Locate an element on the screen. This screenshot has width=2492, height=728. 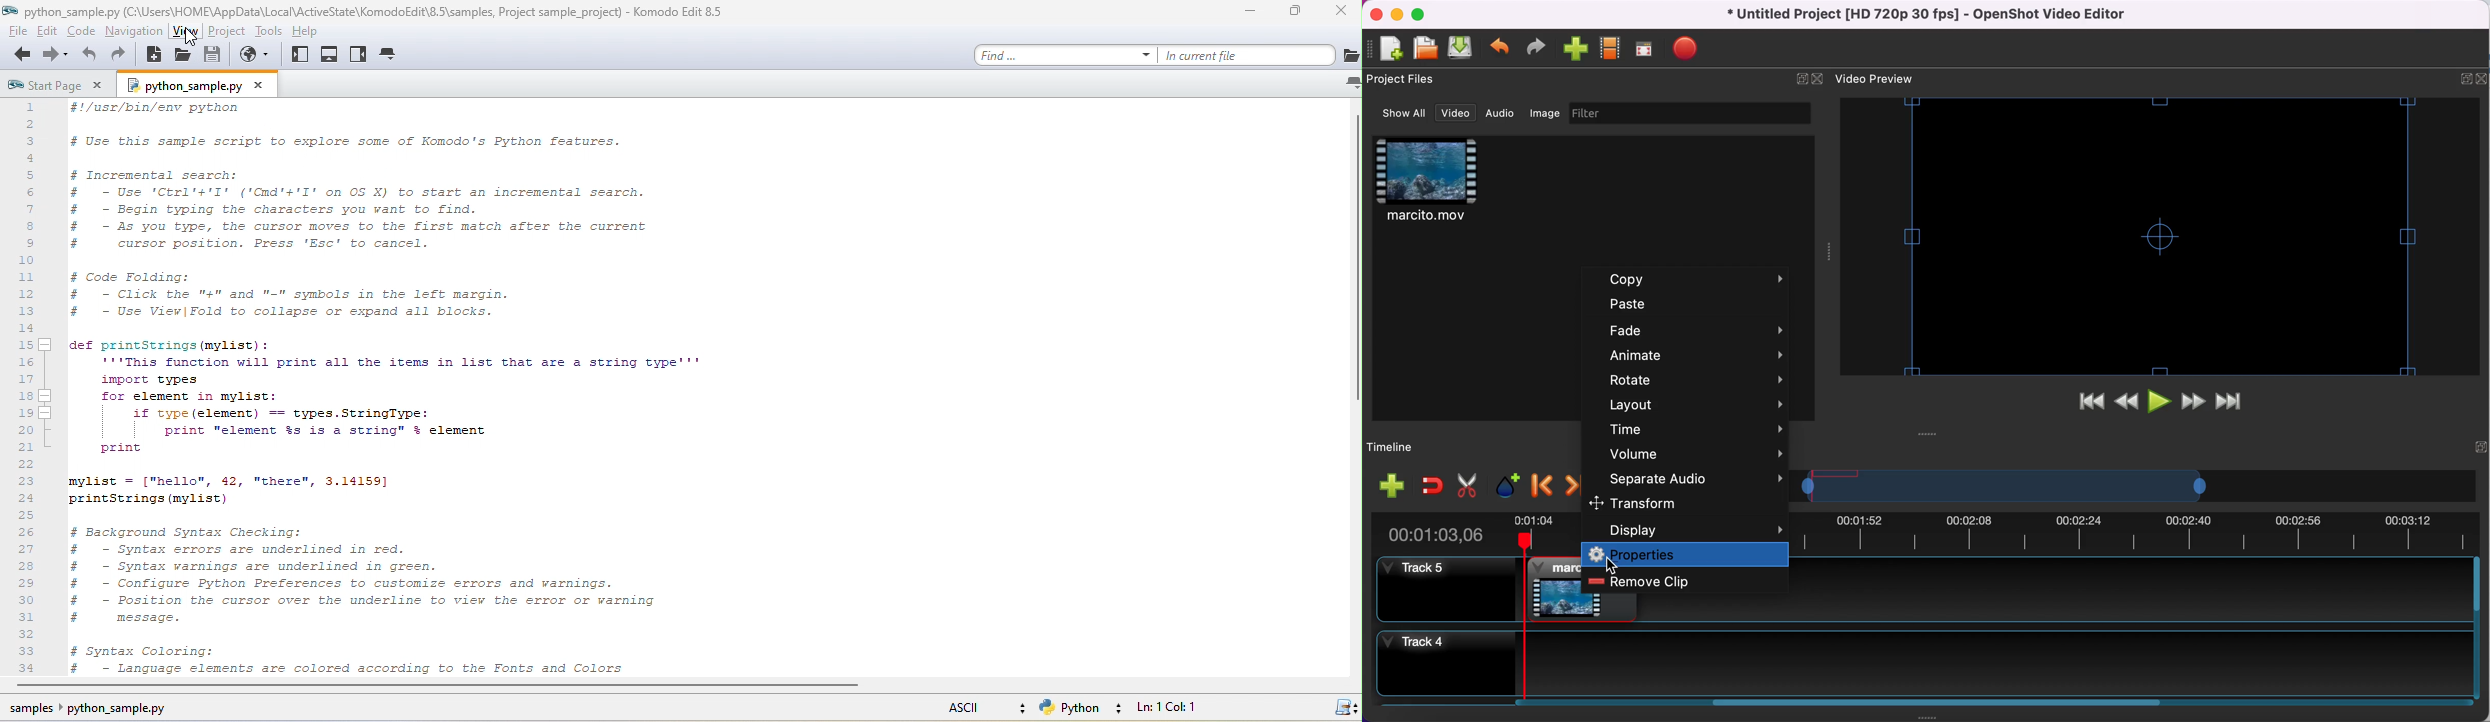
new file is located at coordinates (1387, 50).